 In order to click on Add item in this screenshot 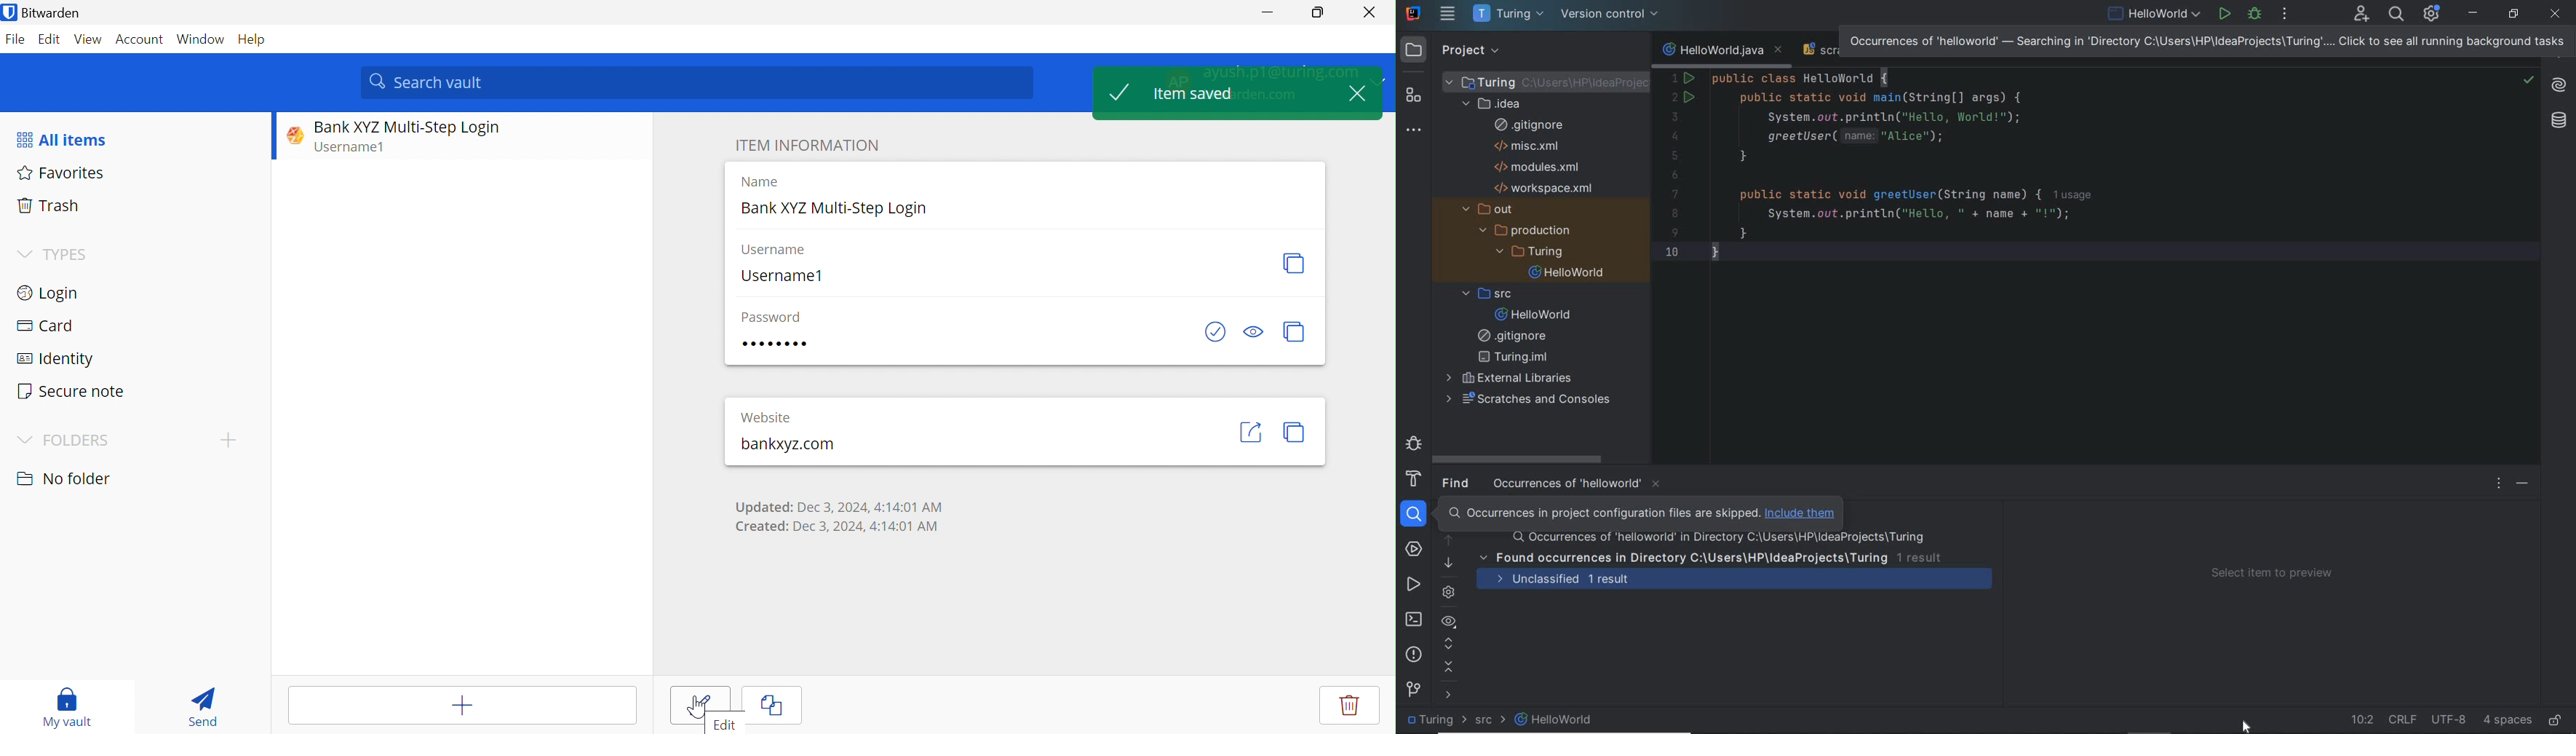, I will do `click(462, 706)`.